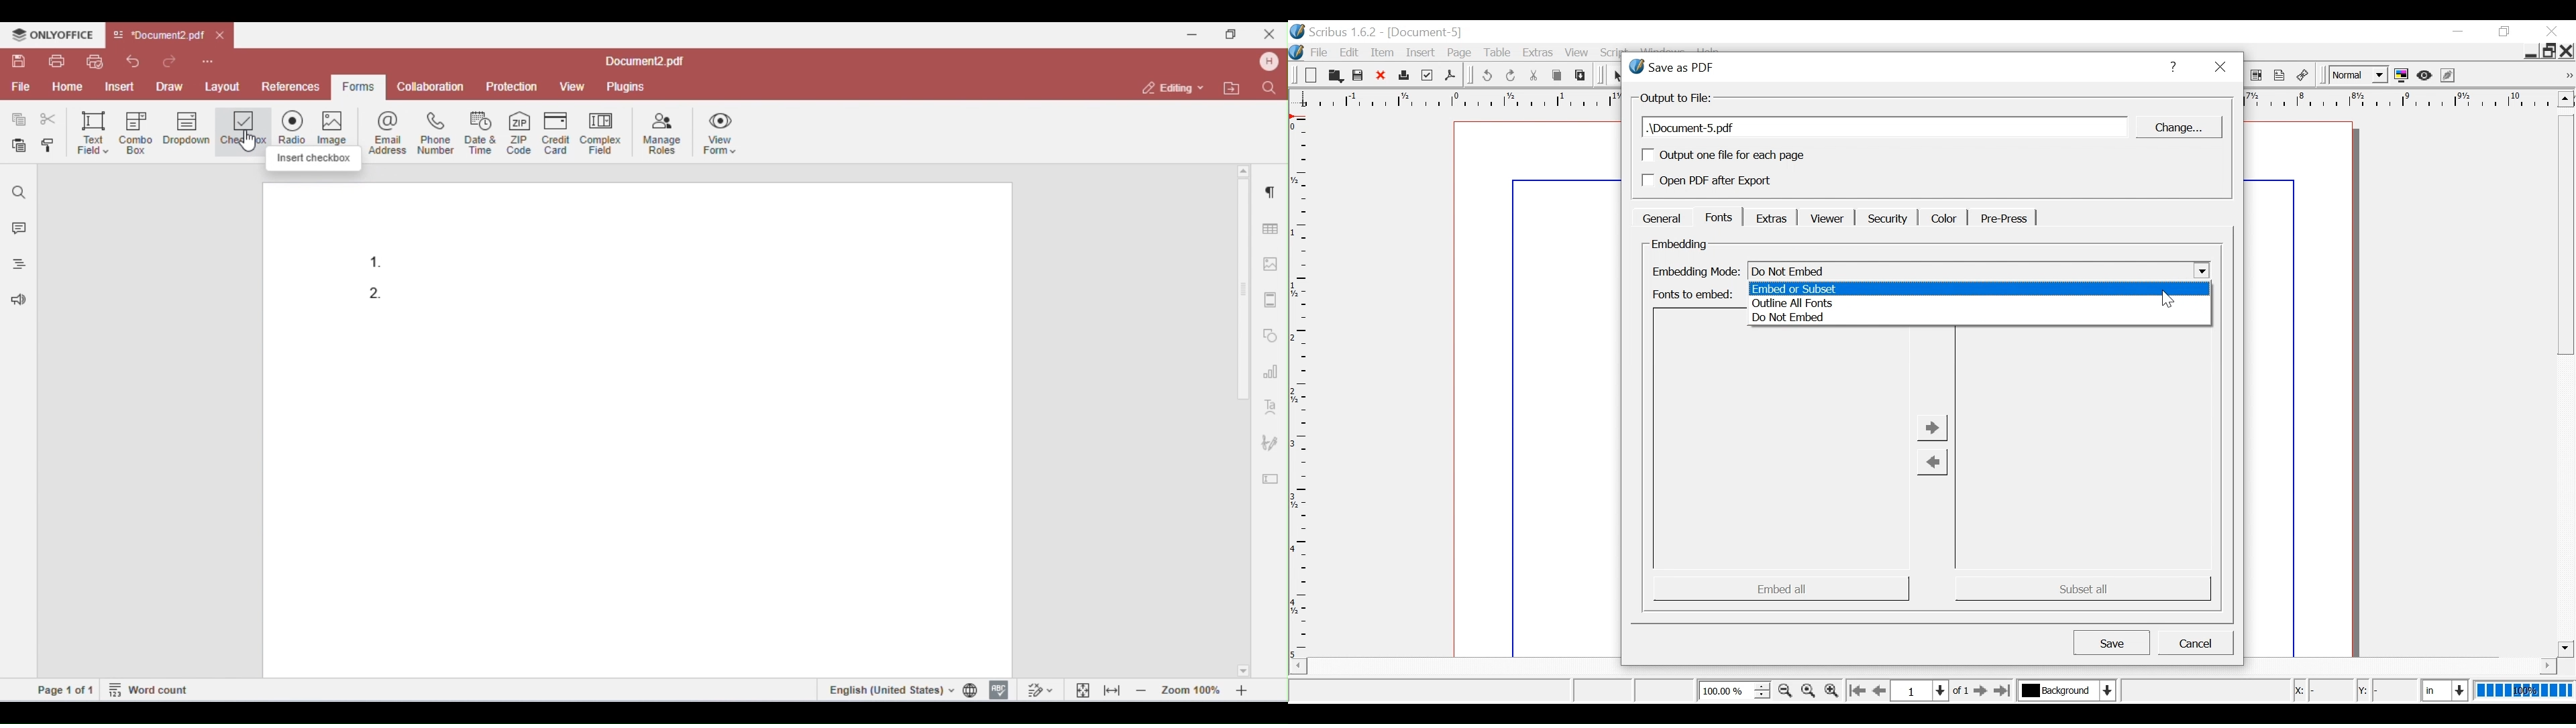 This screenshot has height=728, width=2576. What do you see at coordinates (1384, 52) in the screenshot?
I see `Item` at bounding box center [1384, 52].